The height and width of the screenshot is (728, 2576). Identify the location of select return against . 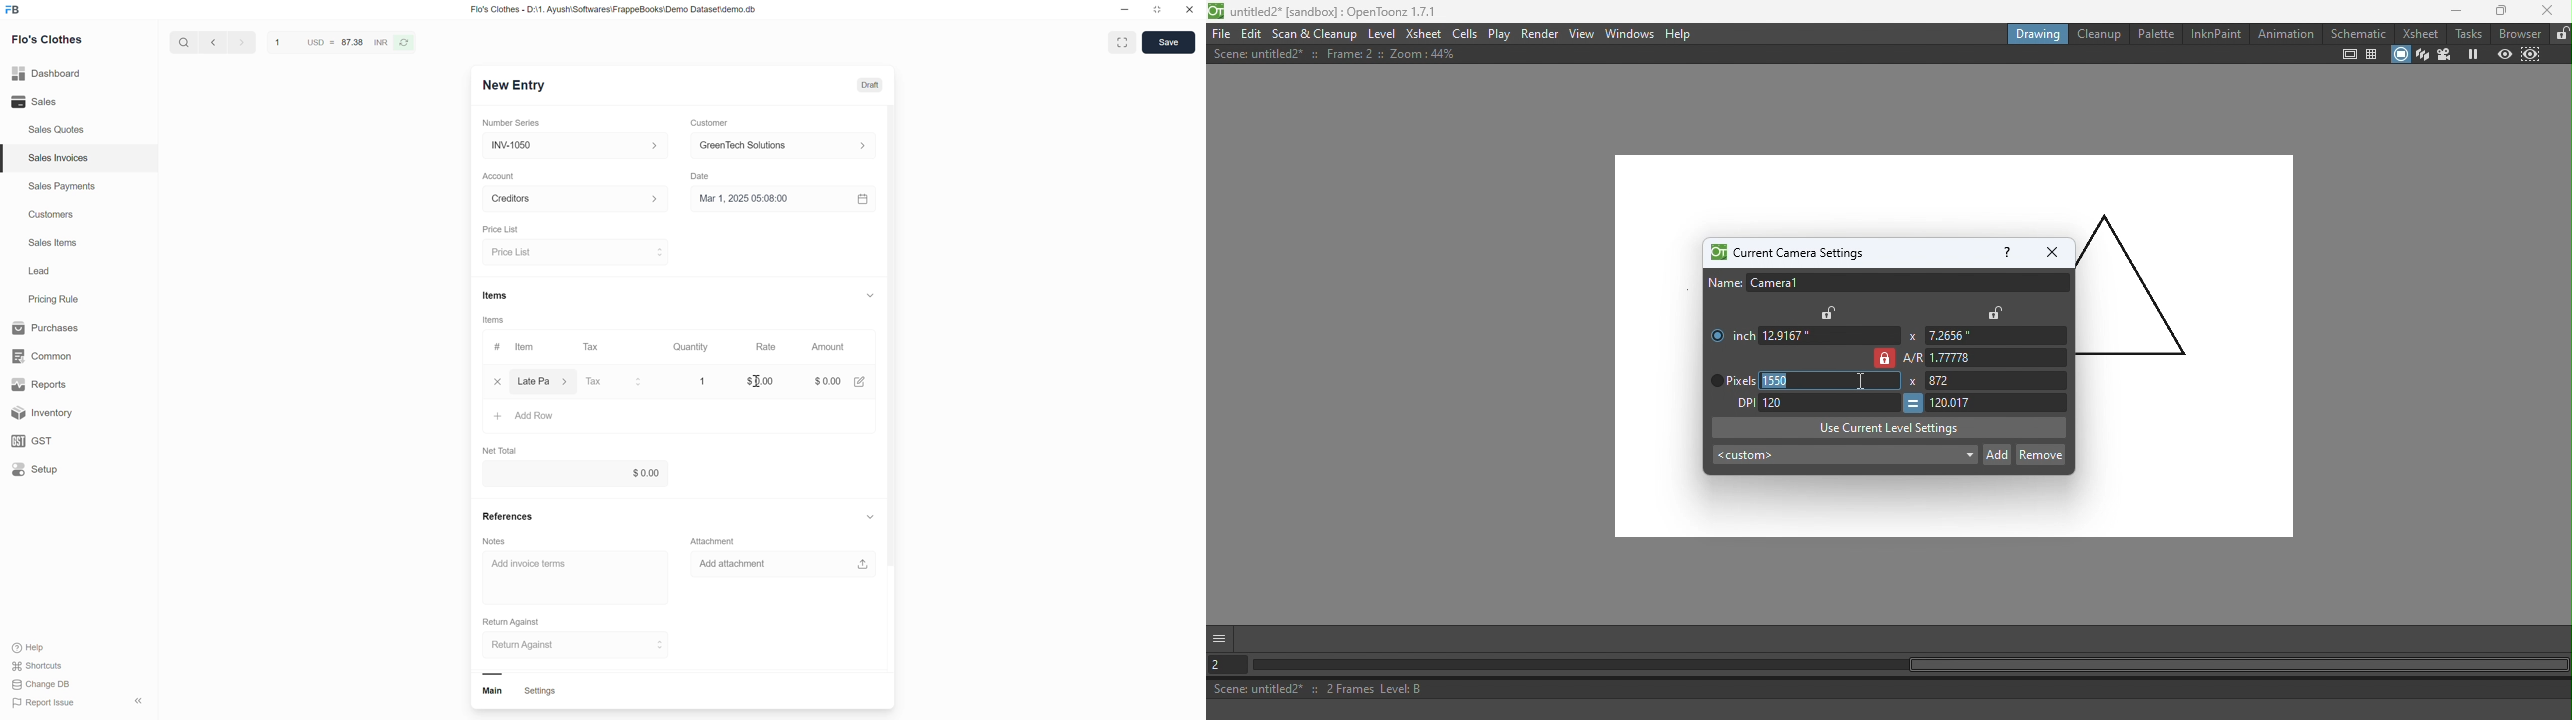
(570, 645).